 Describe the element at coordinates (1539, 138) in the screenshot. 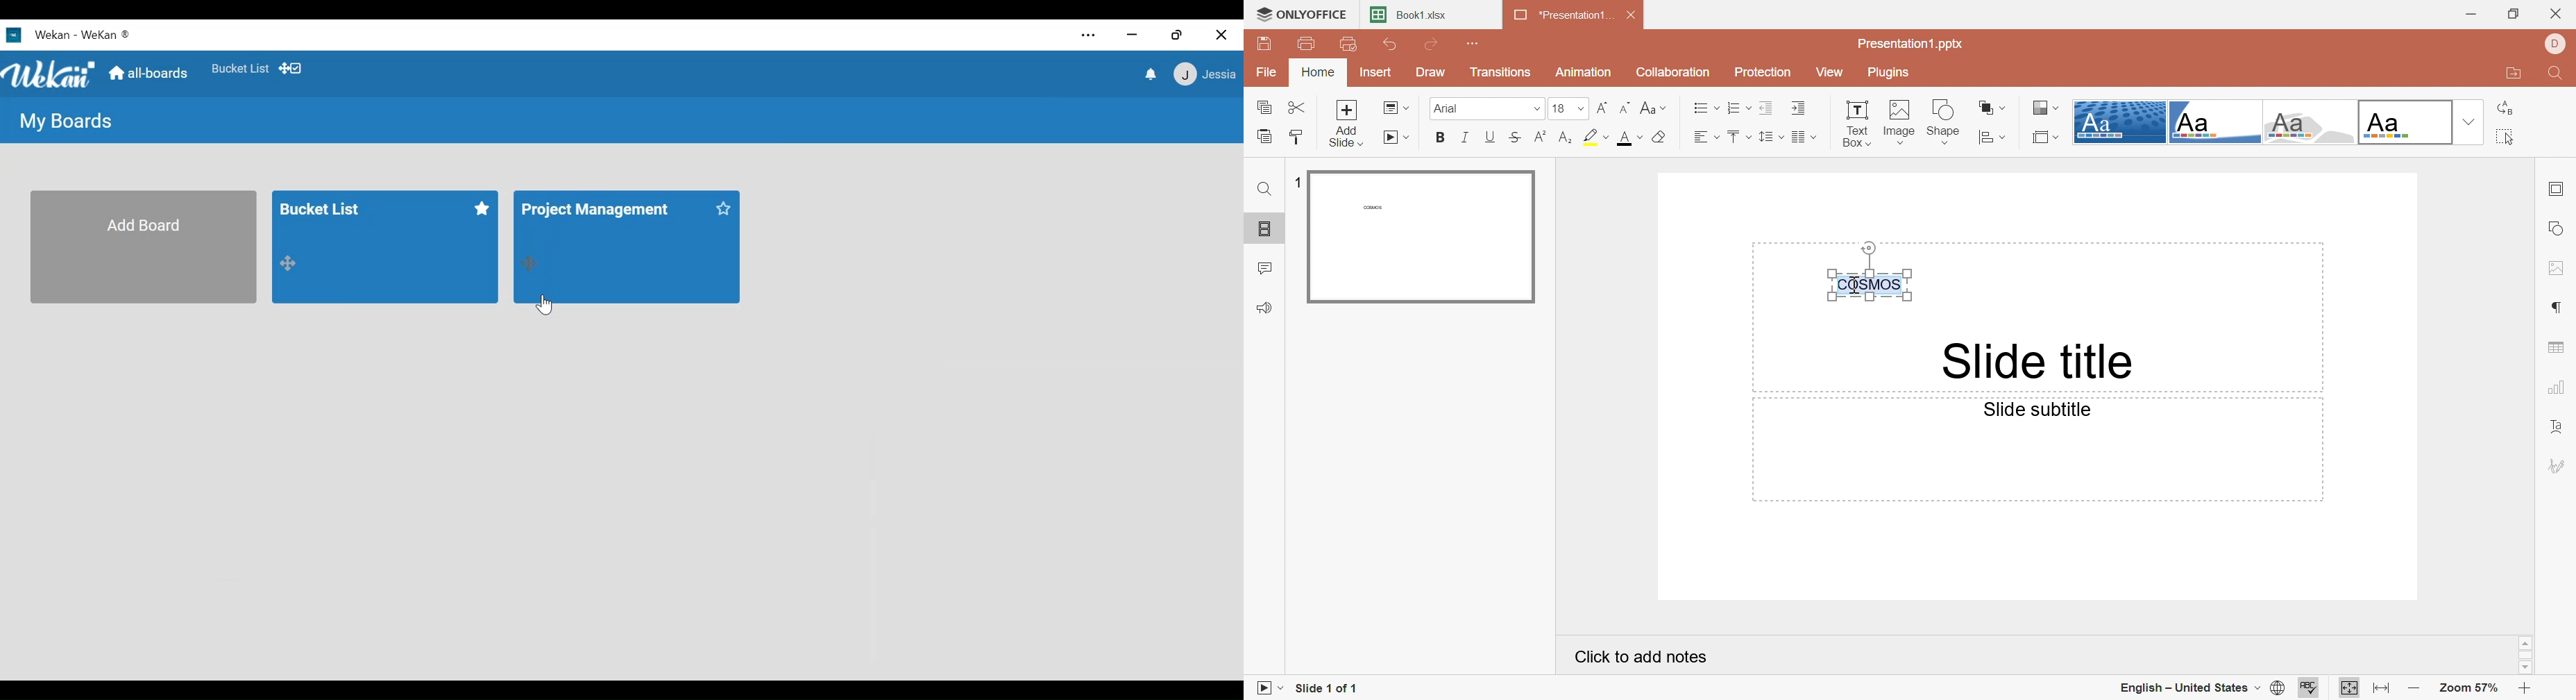

I see `Superscript` at that location.